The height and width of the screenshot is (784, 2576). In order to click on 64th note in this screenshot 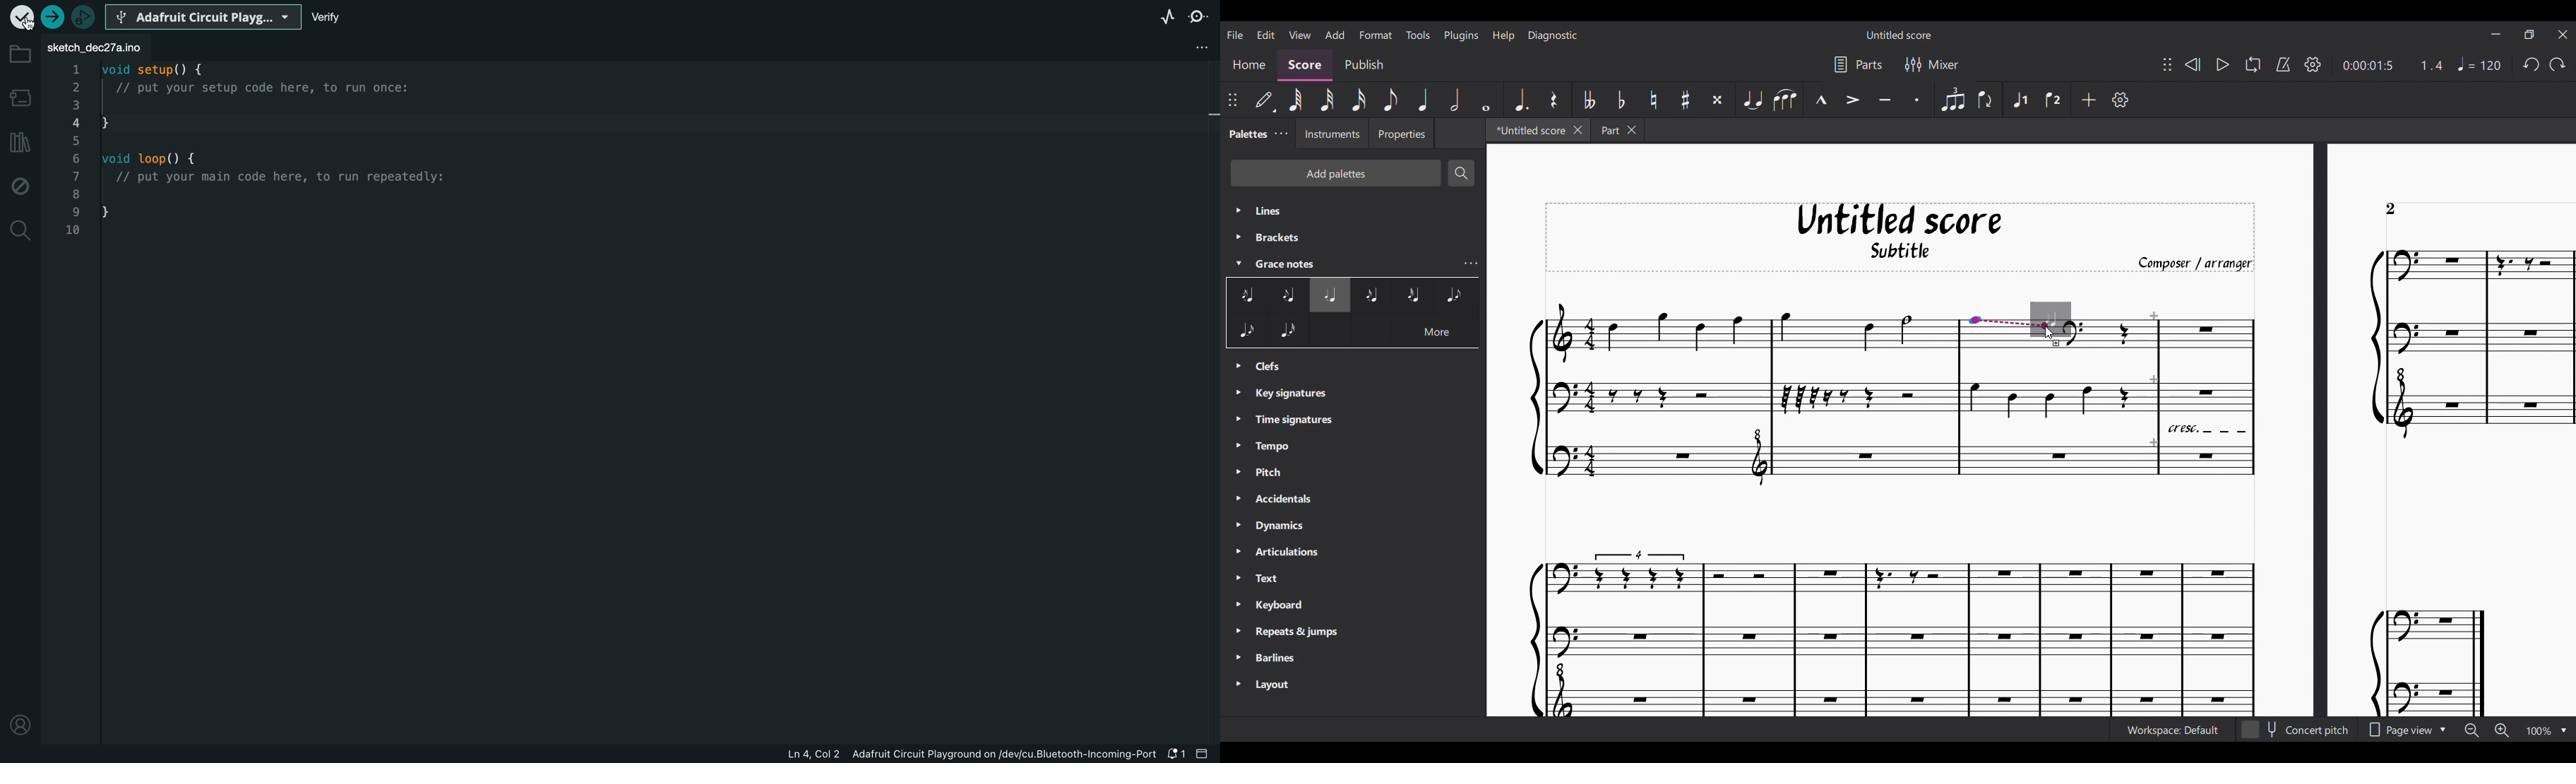, I will do `click(1295, 100)`.